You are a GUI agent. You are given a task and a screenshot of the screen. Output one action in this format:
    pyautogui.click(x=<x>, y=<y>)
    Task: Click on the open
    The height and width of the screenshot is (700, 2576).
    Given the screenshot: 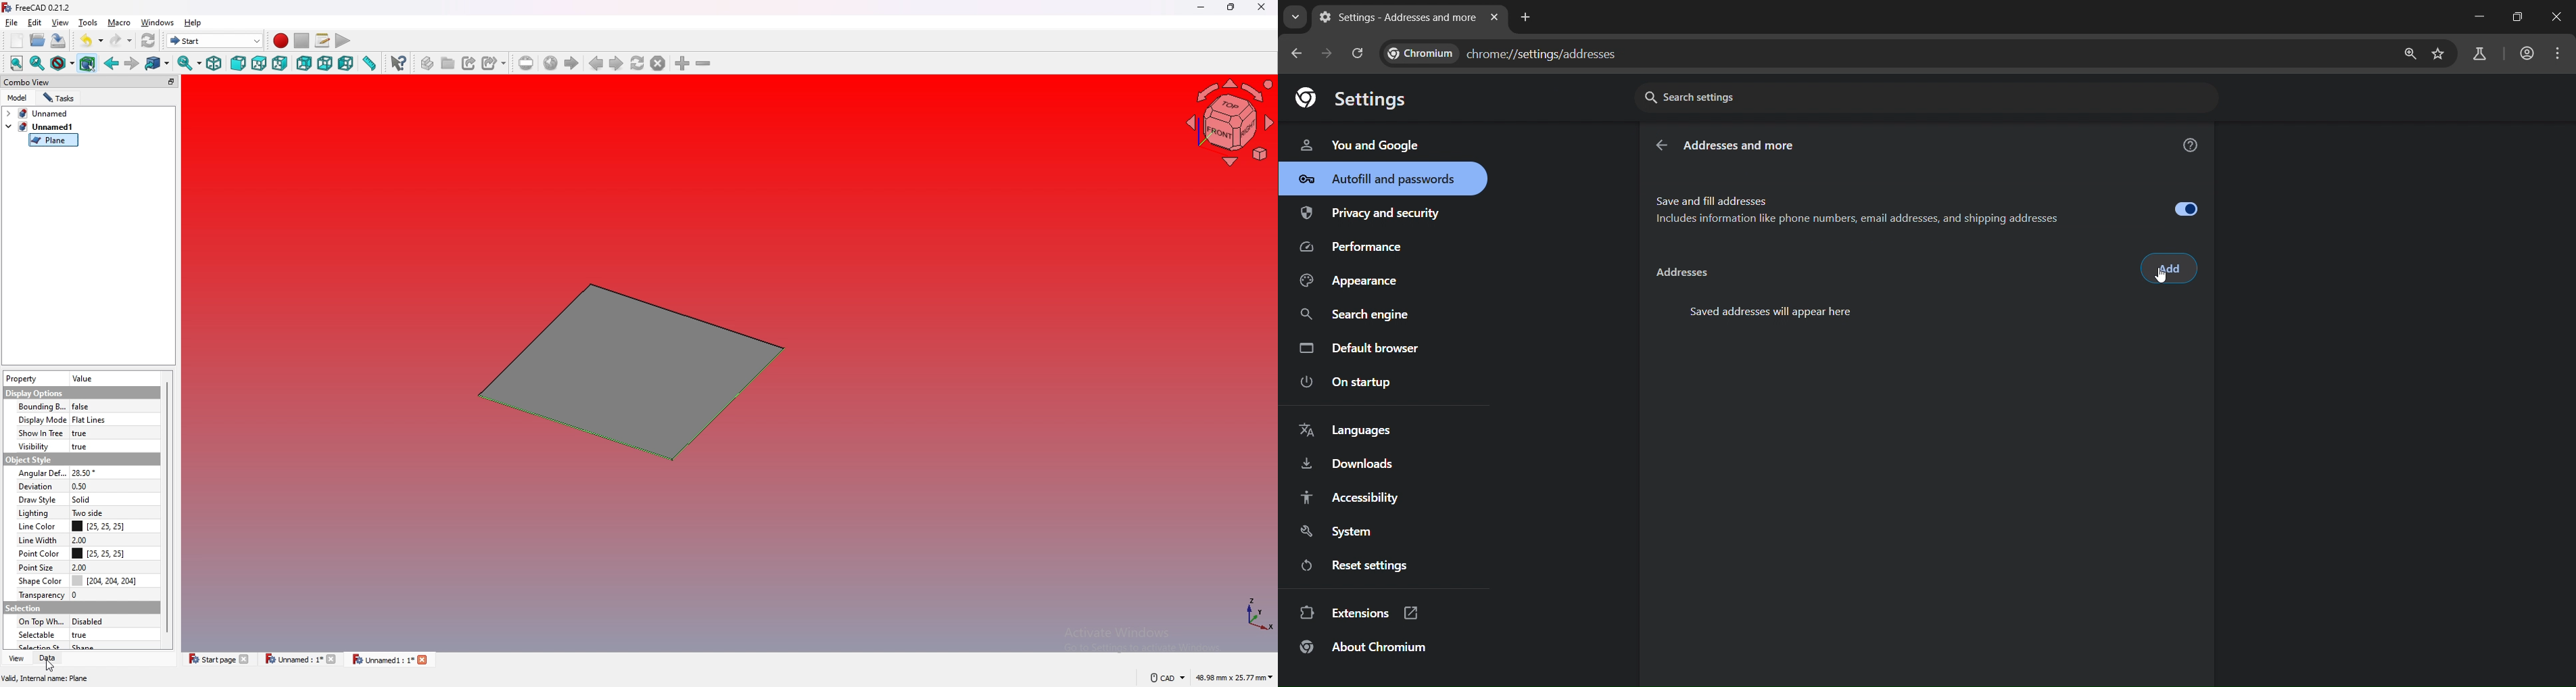 What is the action you would take?
    pyautogui.click(x=38, y=40)
    